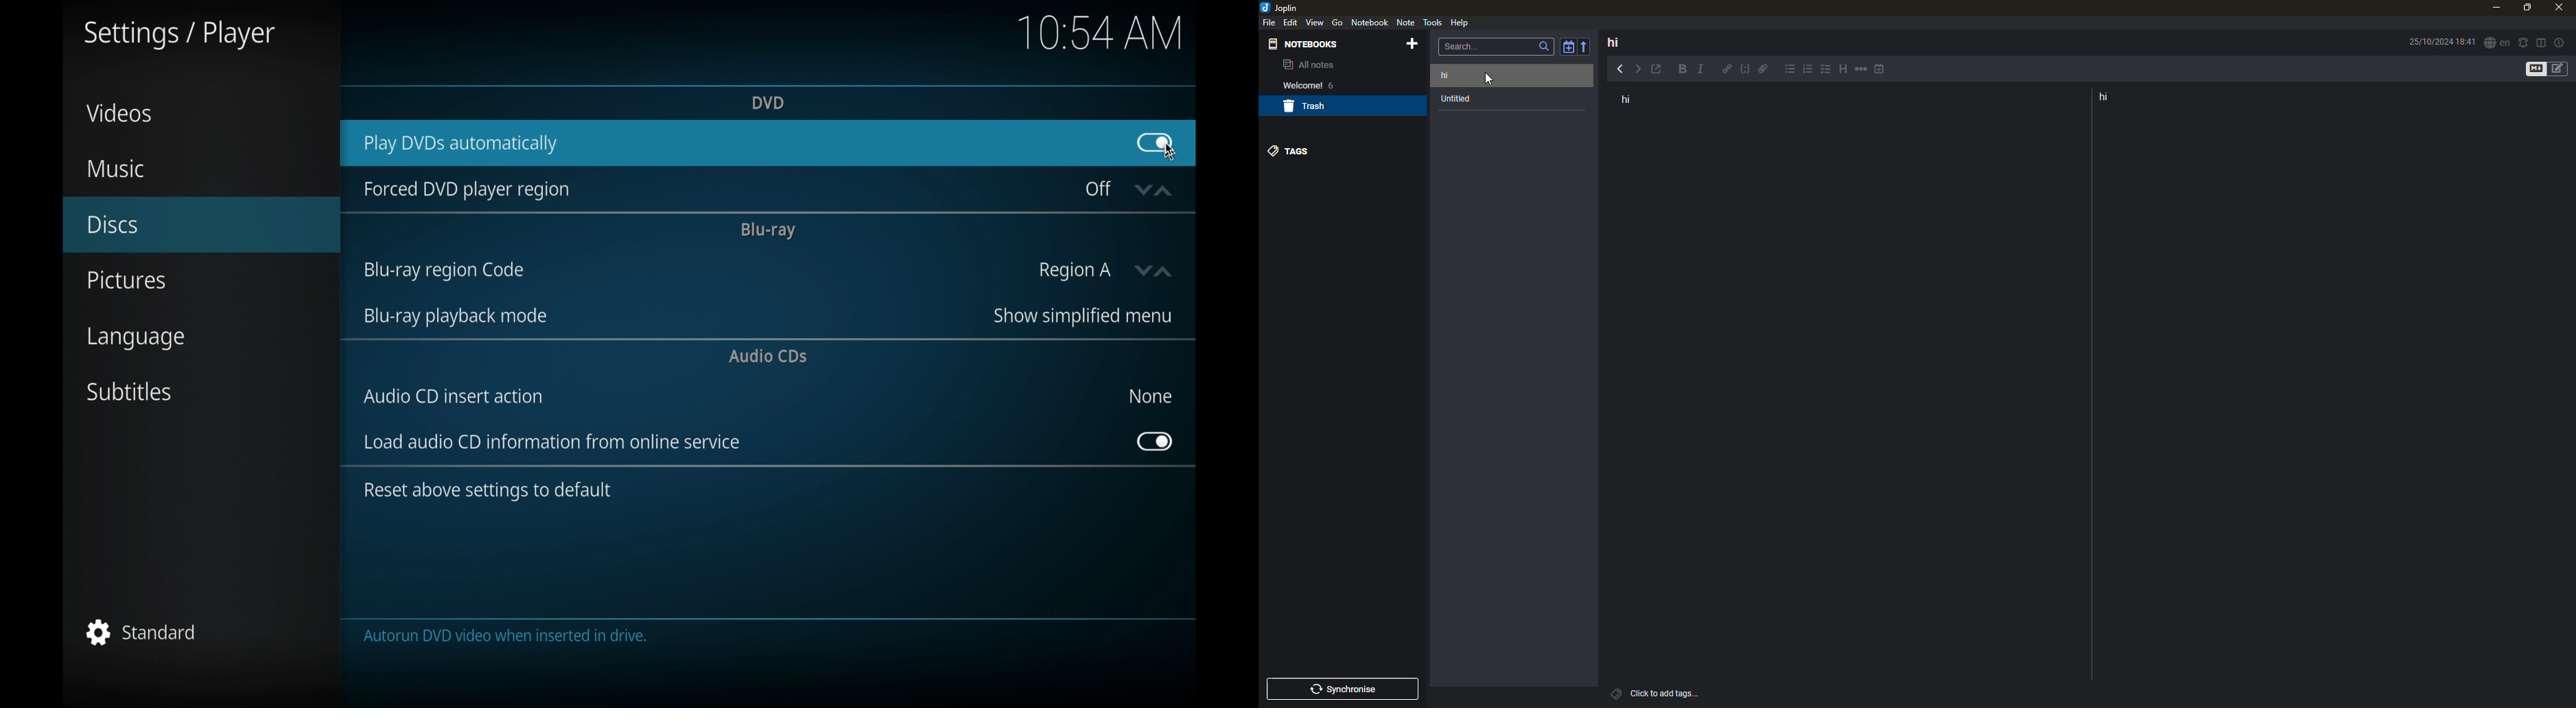 The height and width of the screenshot is (728, 2576). What do you see at coordinates (2560, 42) in the screenshot?
I see `note properties` at bounding box center [2560, 42].